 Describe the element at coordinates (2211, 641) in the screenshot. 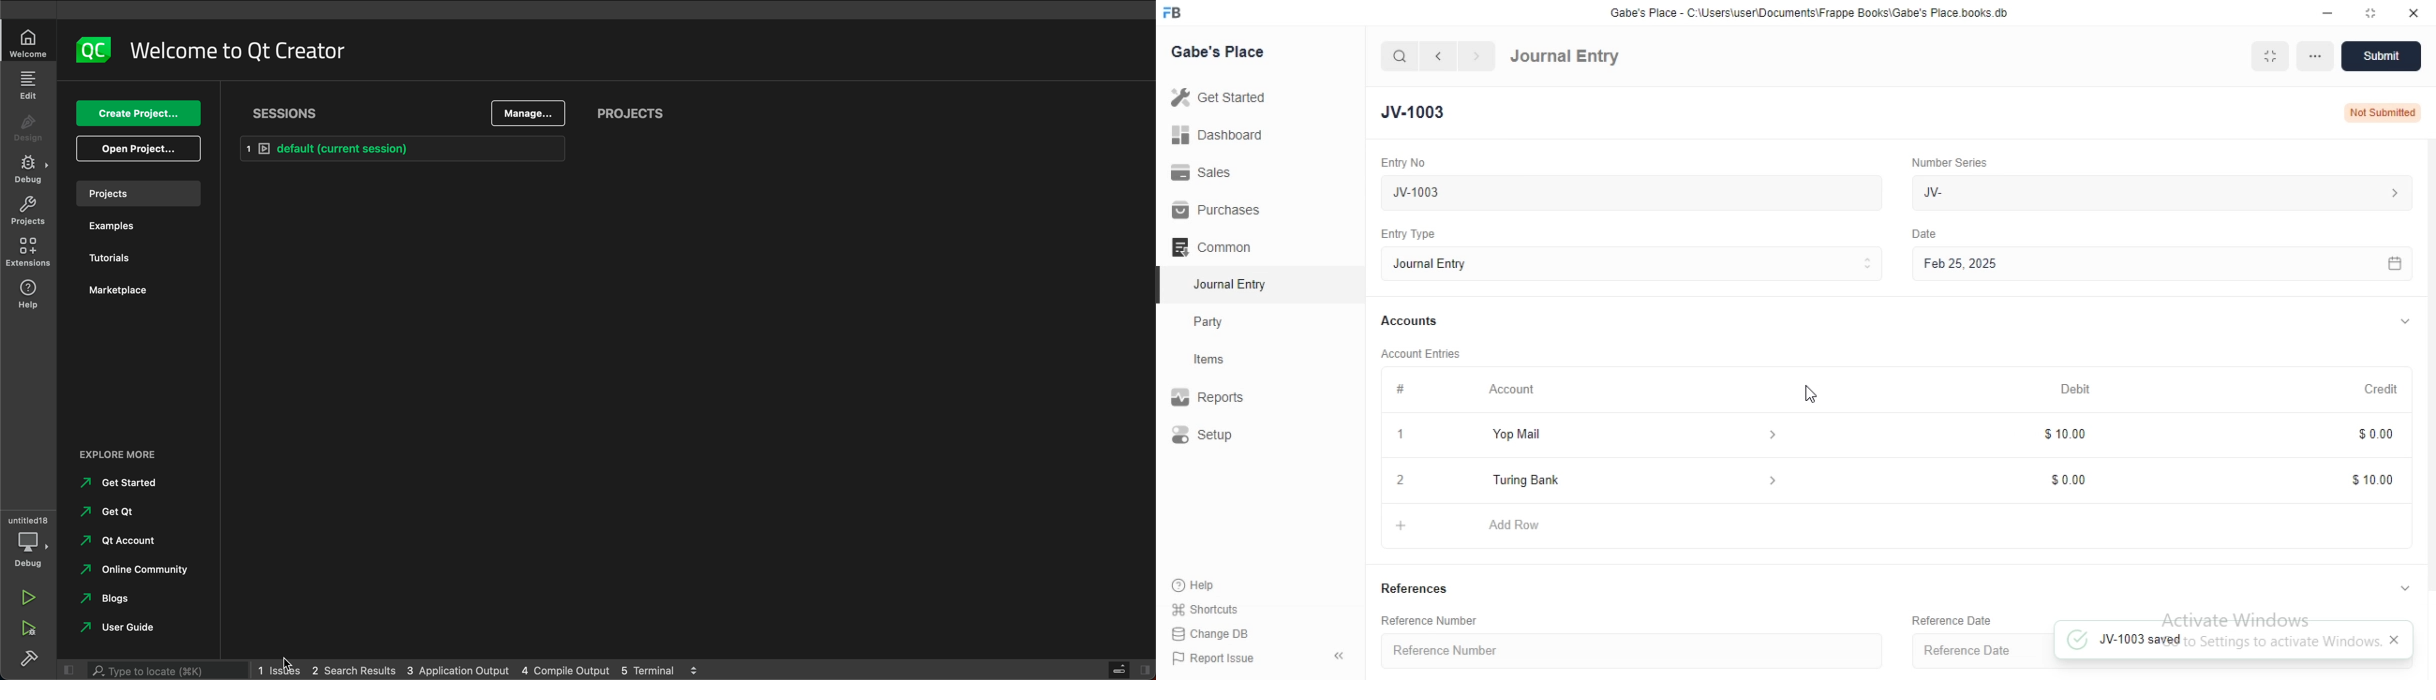

I see `JV-1003 SAVED` at that location.